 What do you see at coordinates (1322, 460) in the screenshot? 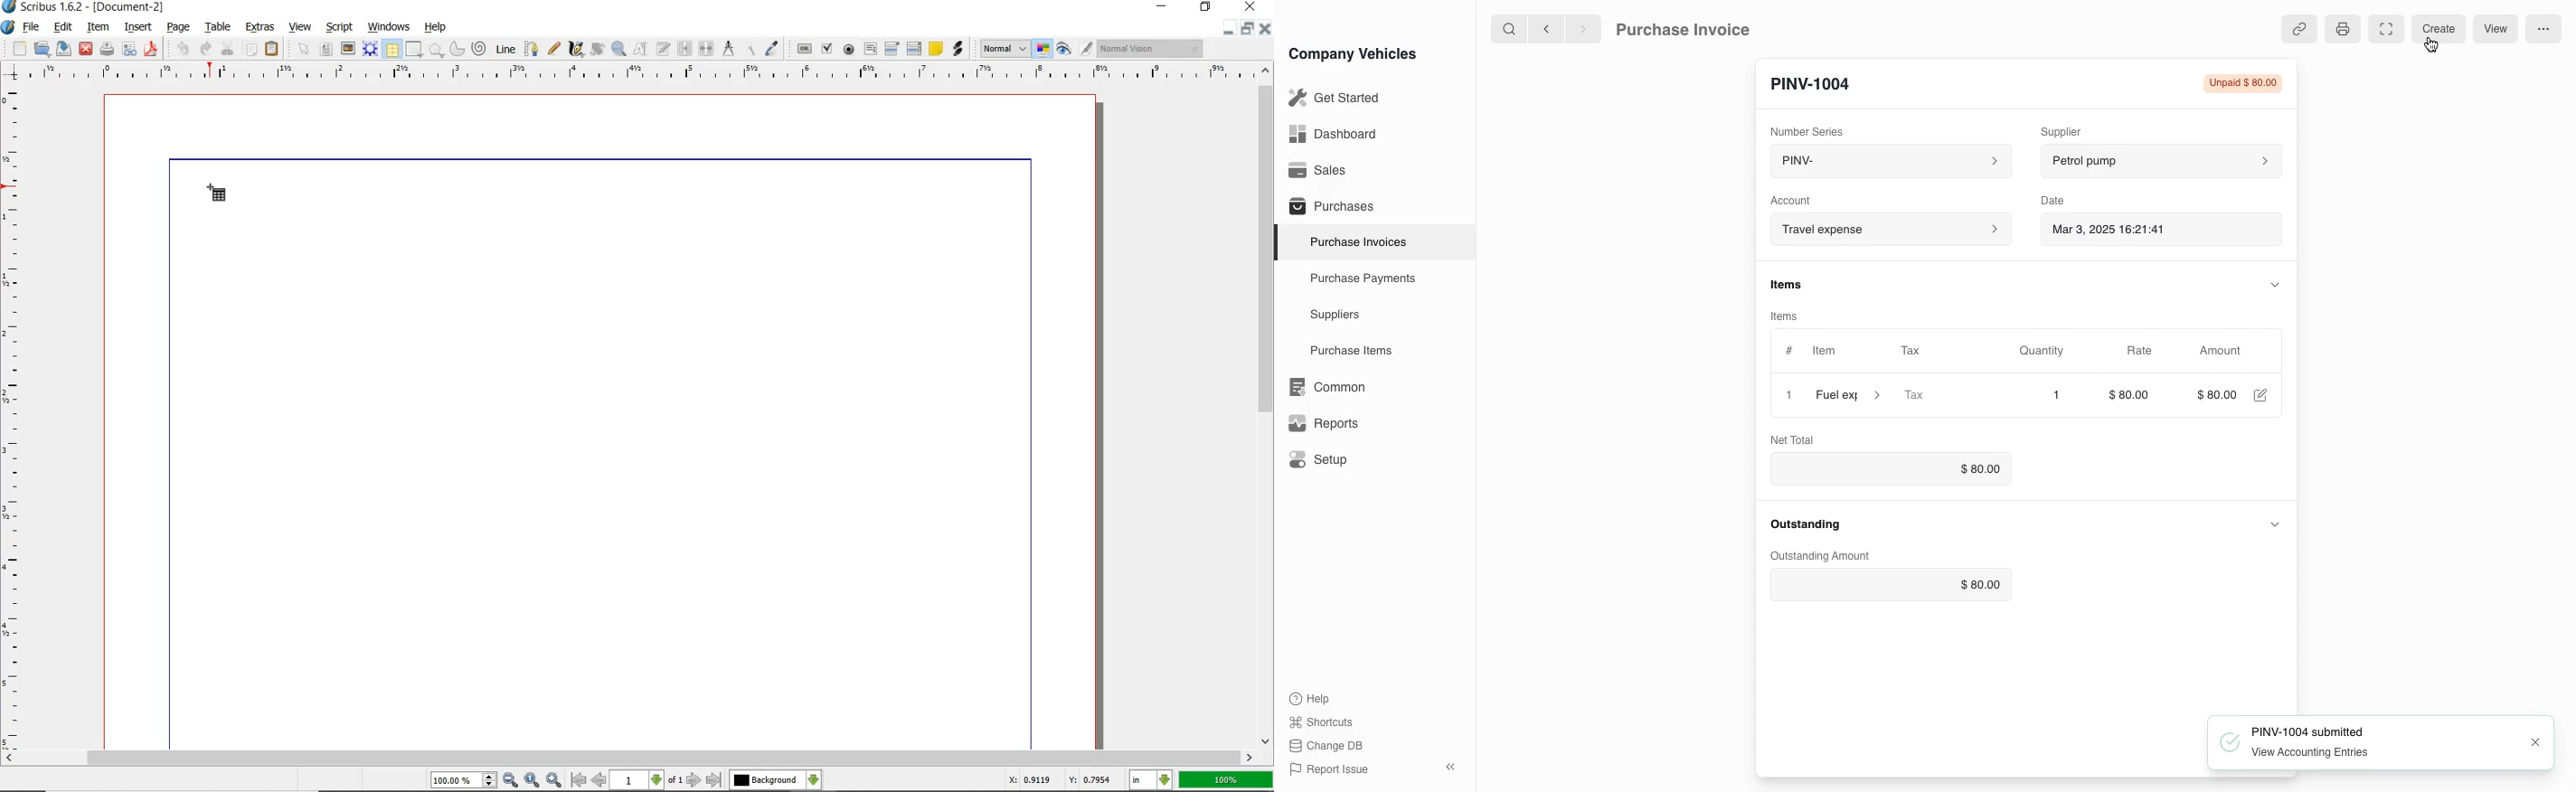
I see `Setup` at bounding box center [1322, 460].